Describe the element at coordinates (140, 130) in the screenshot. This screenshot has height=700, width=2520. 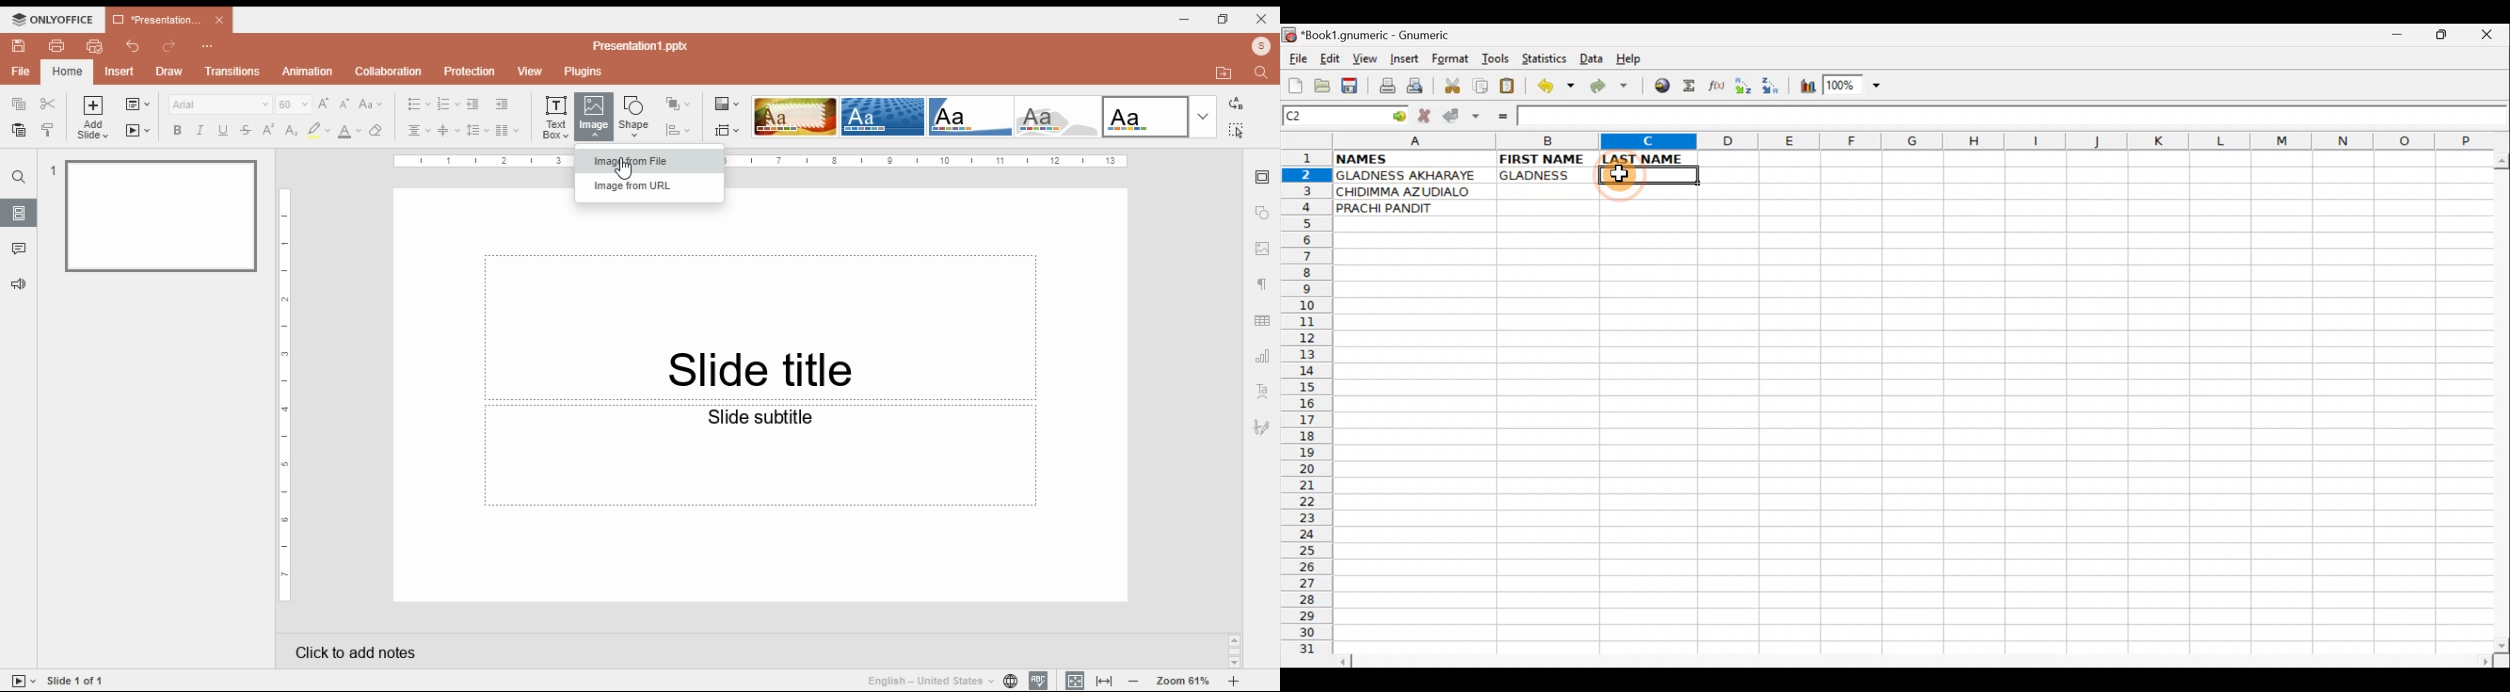
I see `start slideshow` at that location.